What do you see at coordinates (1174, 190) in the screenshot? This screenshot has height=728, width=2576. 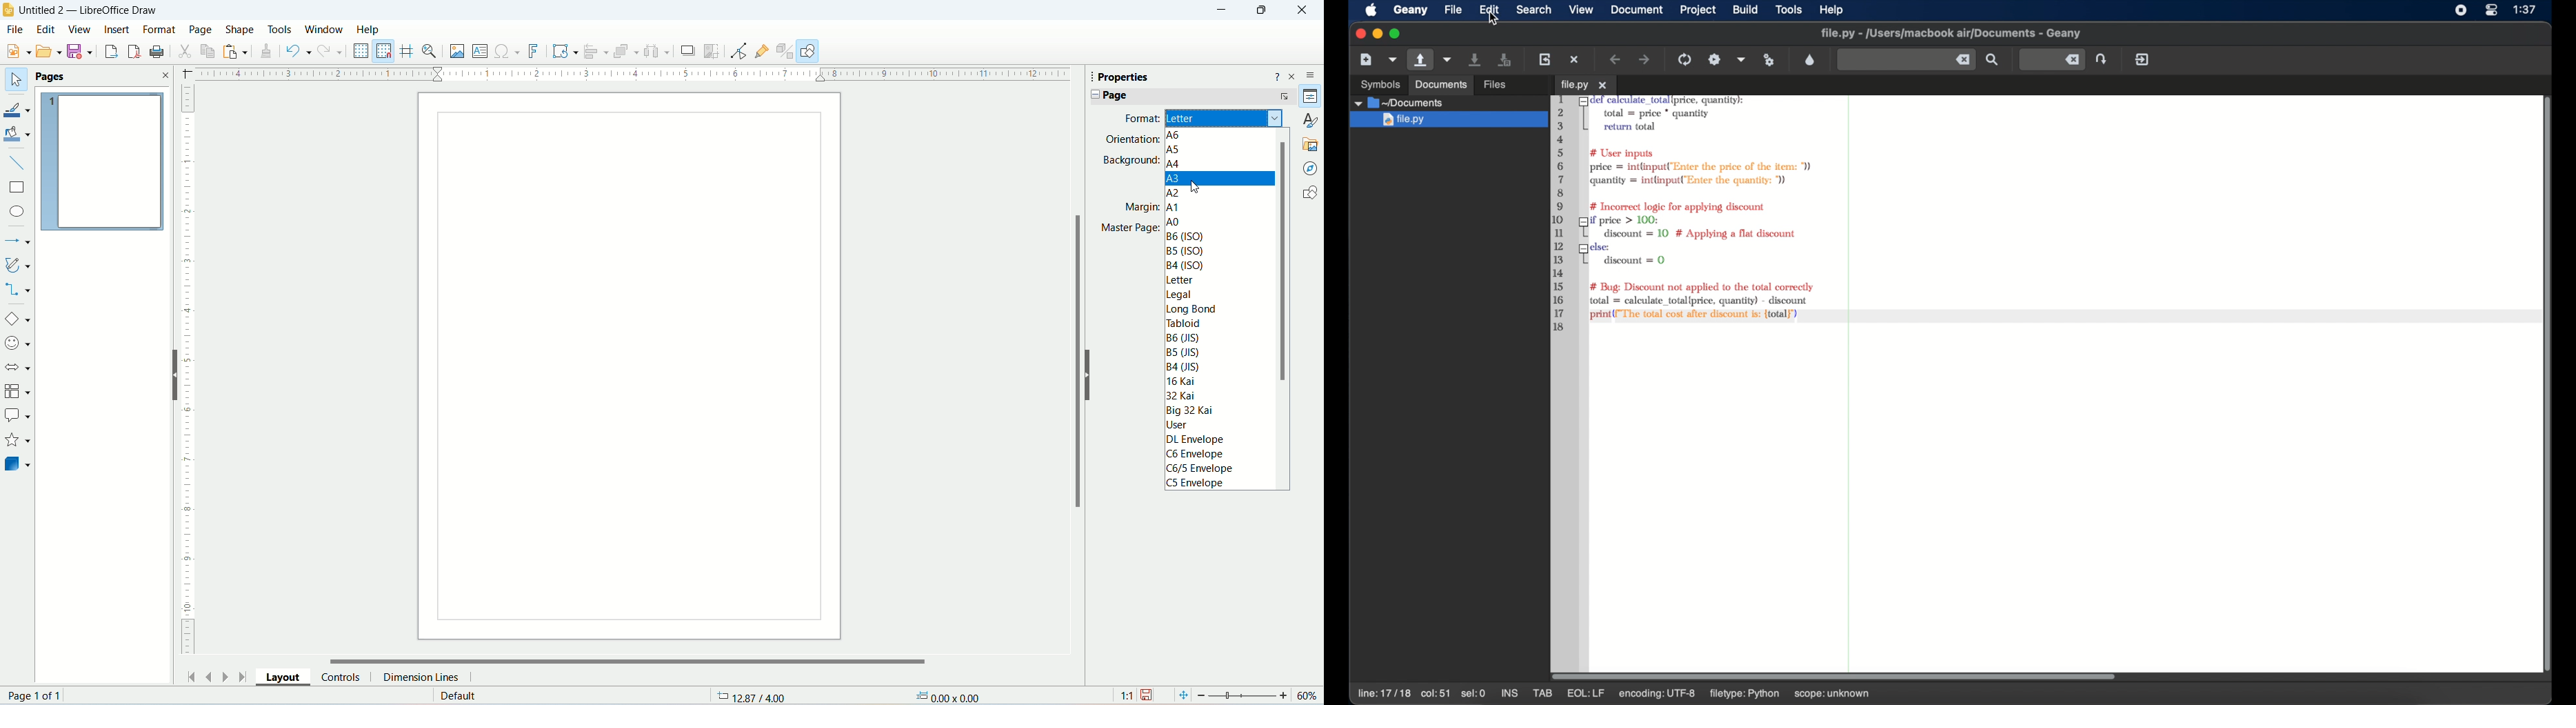 I see `A2` at bounding box center [1174, 190].